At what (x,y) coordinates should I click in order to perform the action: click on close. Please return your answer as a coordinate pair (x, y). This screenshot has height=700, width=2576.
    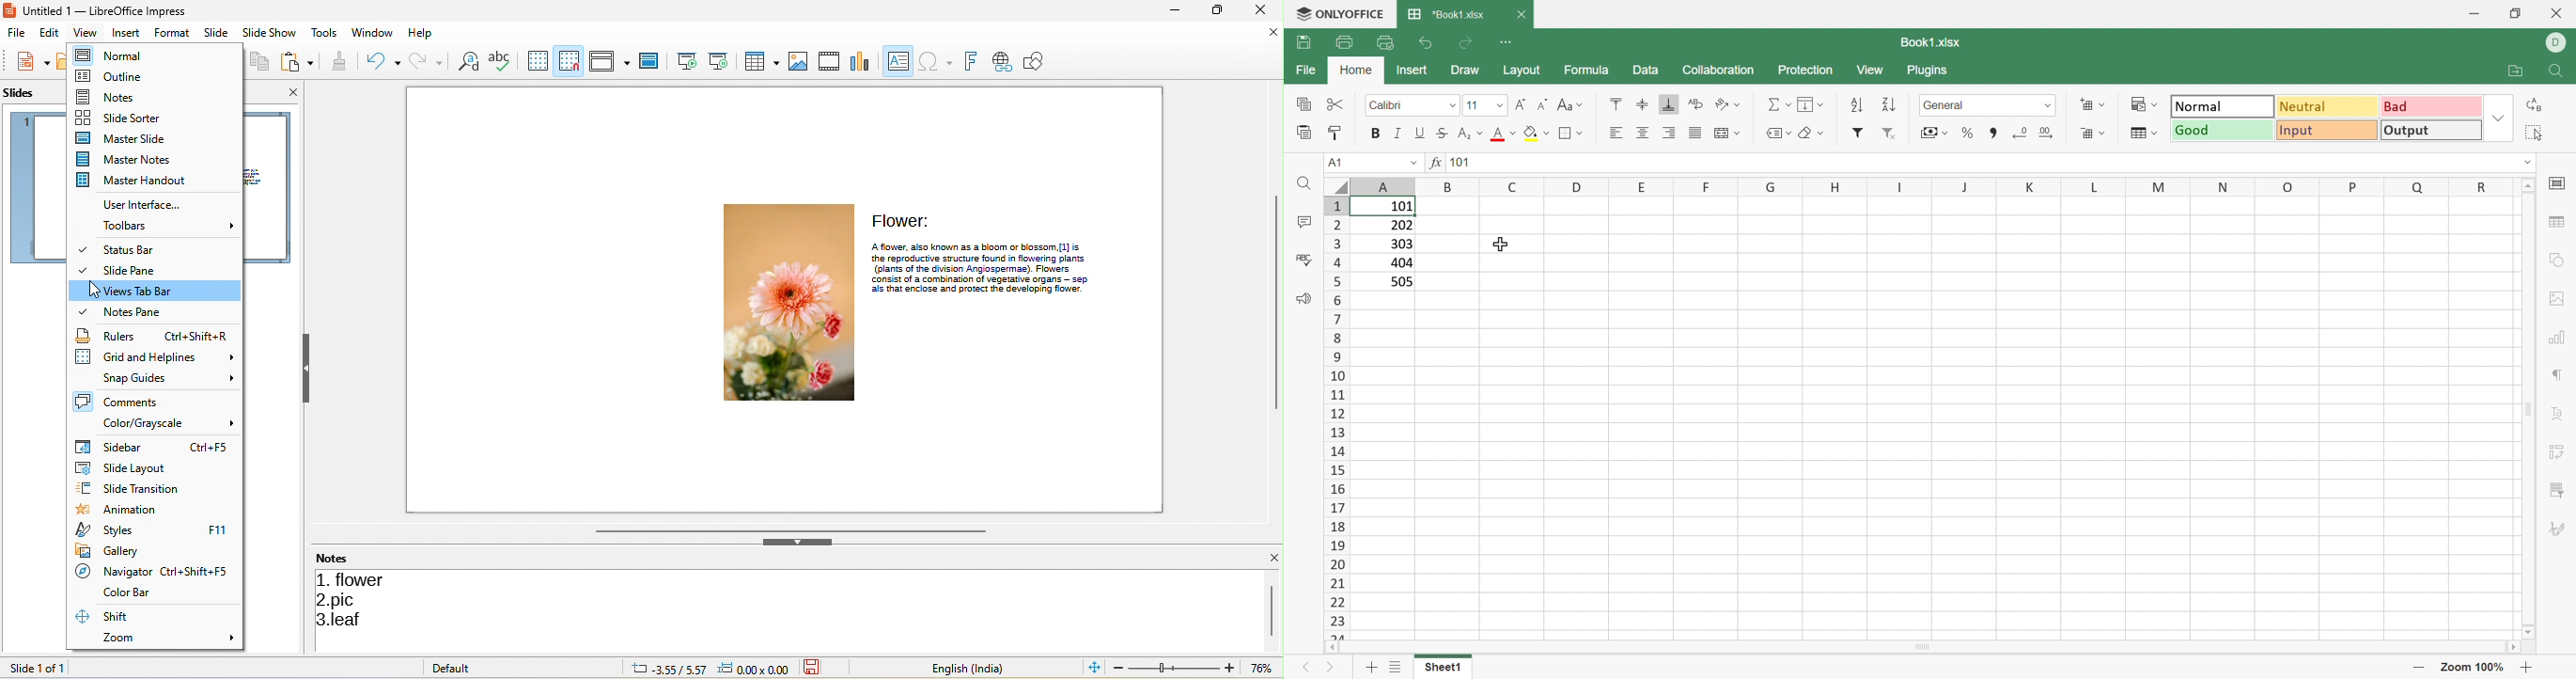
    Looking at the image, I should click on (1265, 10).